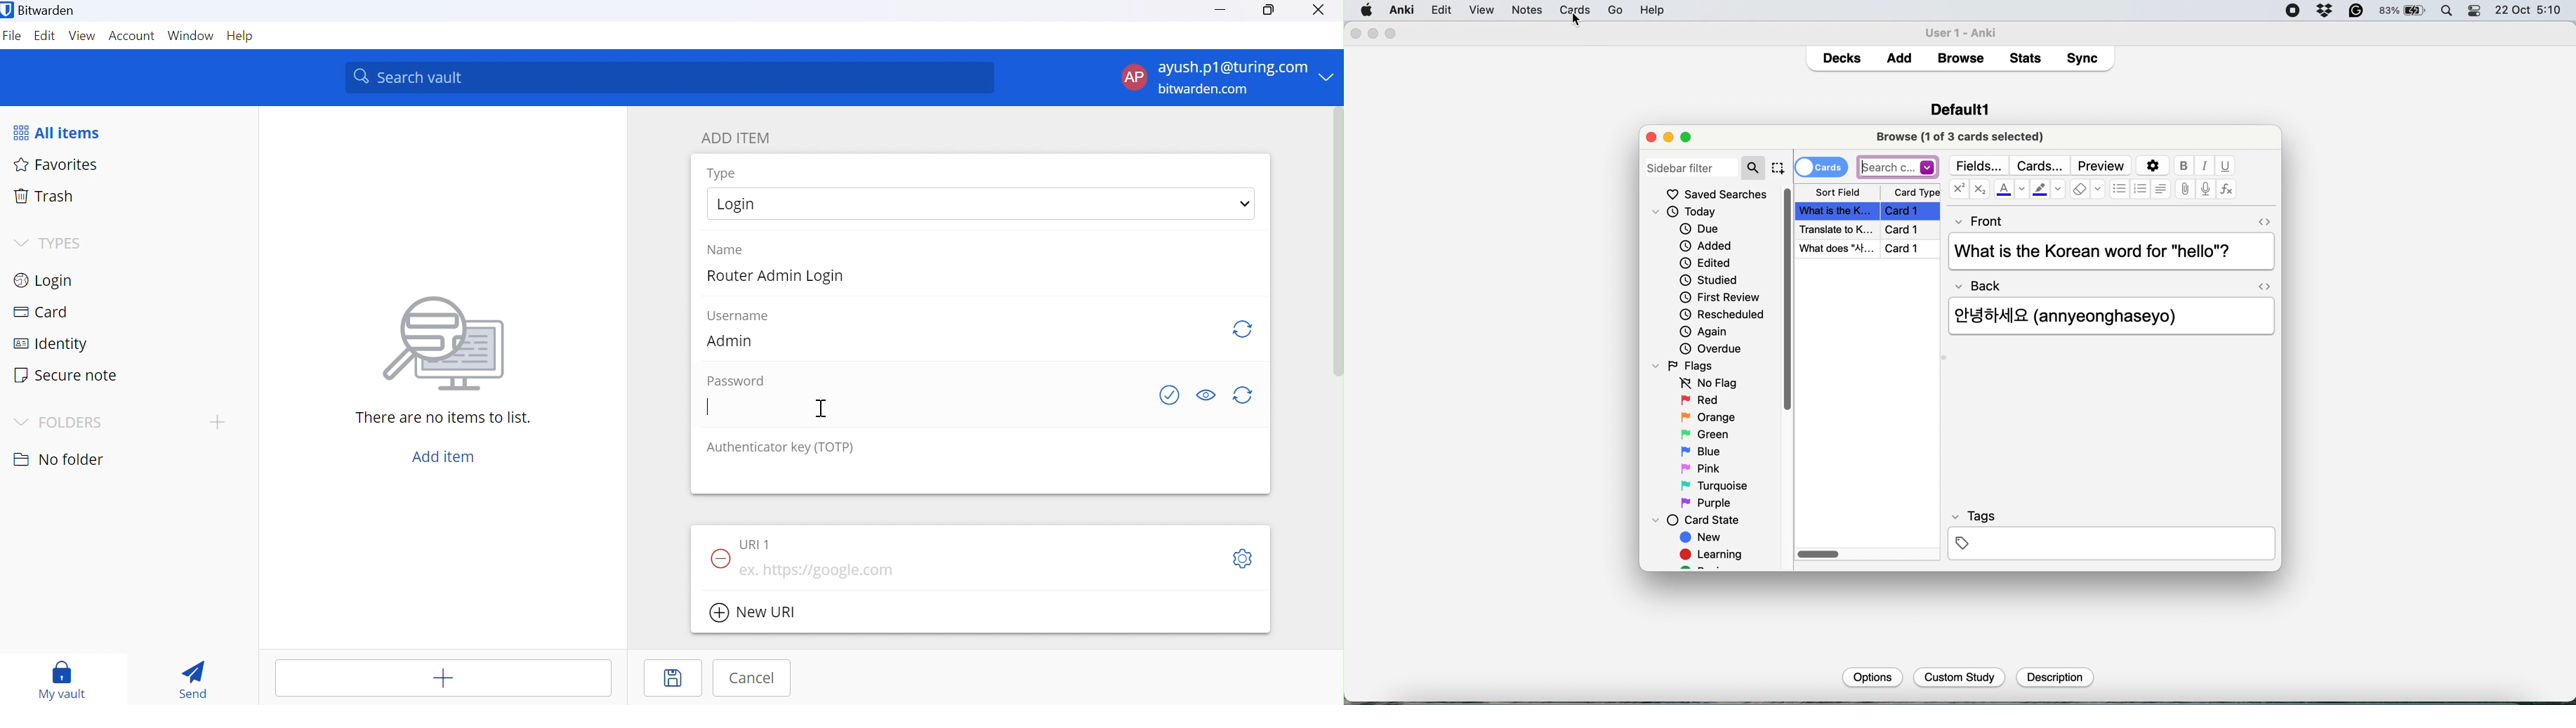 The width and height of the screenshot is (2576, 728). What do you see at coordinates (2185, 190) in the screenshot?
I see `attachment` at bounding box center [2185, 190].